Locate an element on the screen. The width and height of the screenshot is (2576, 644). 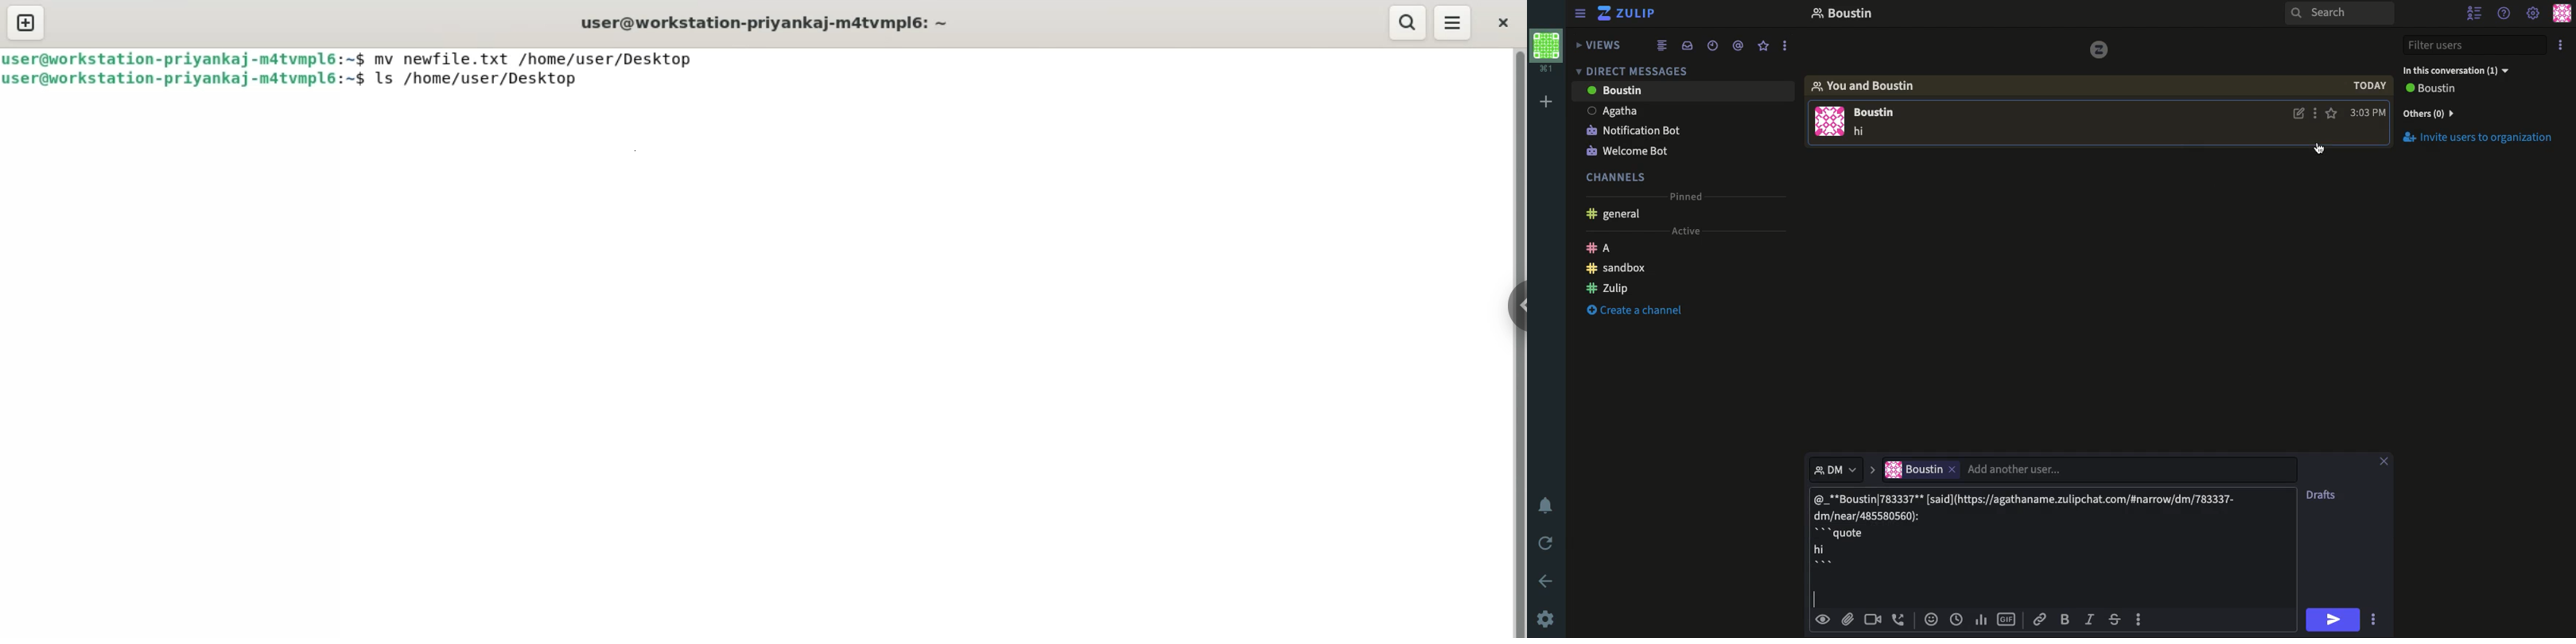
Time is located at coordinates (1712, 45).